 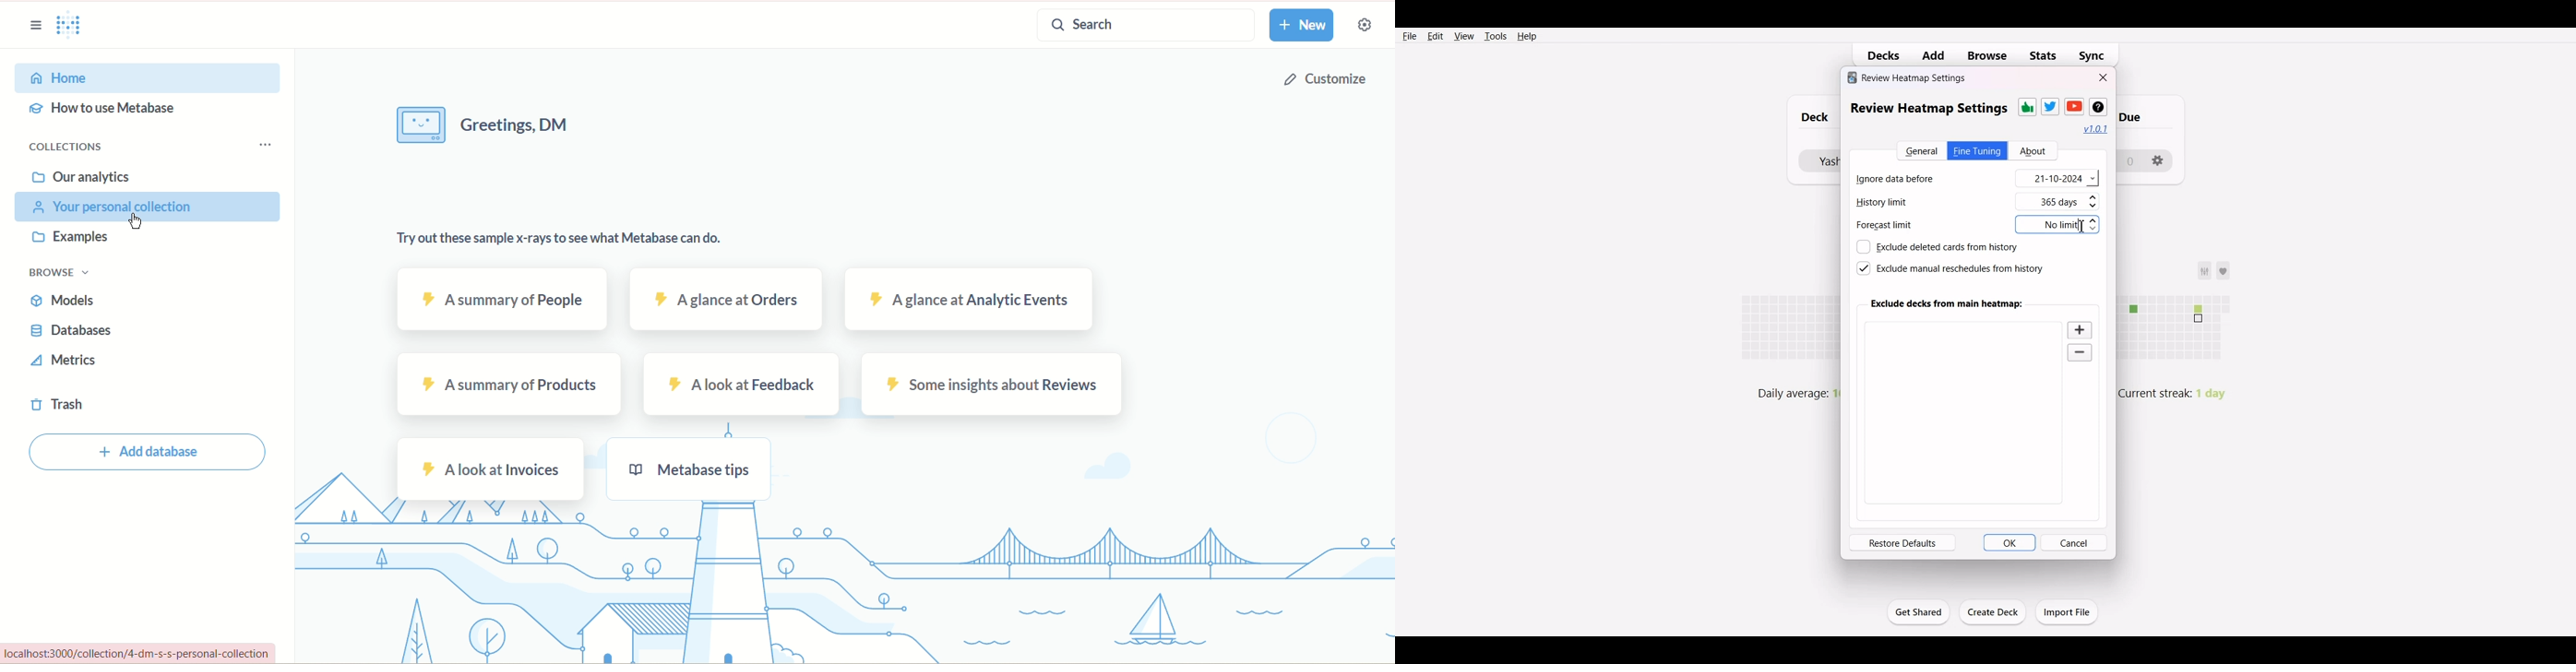 I want to click on Close, so click(x=2104, y=77).